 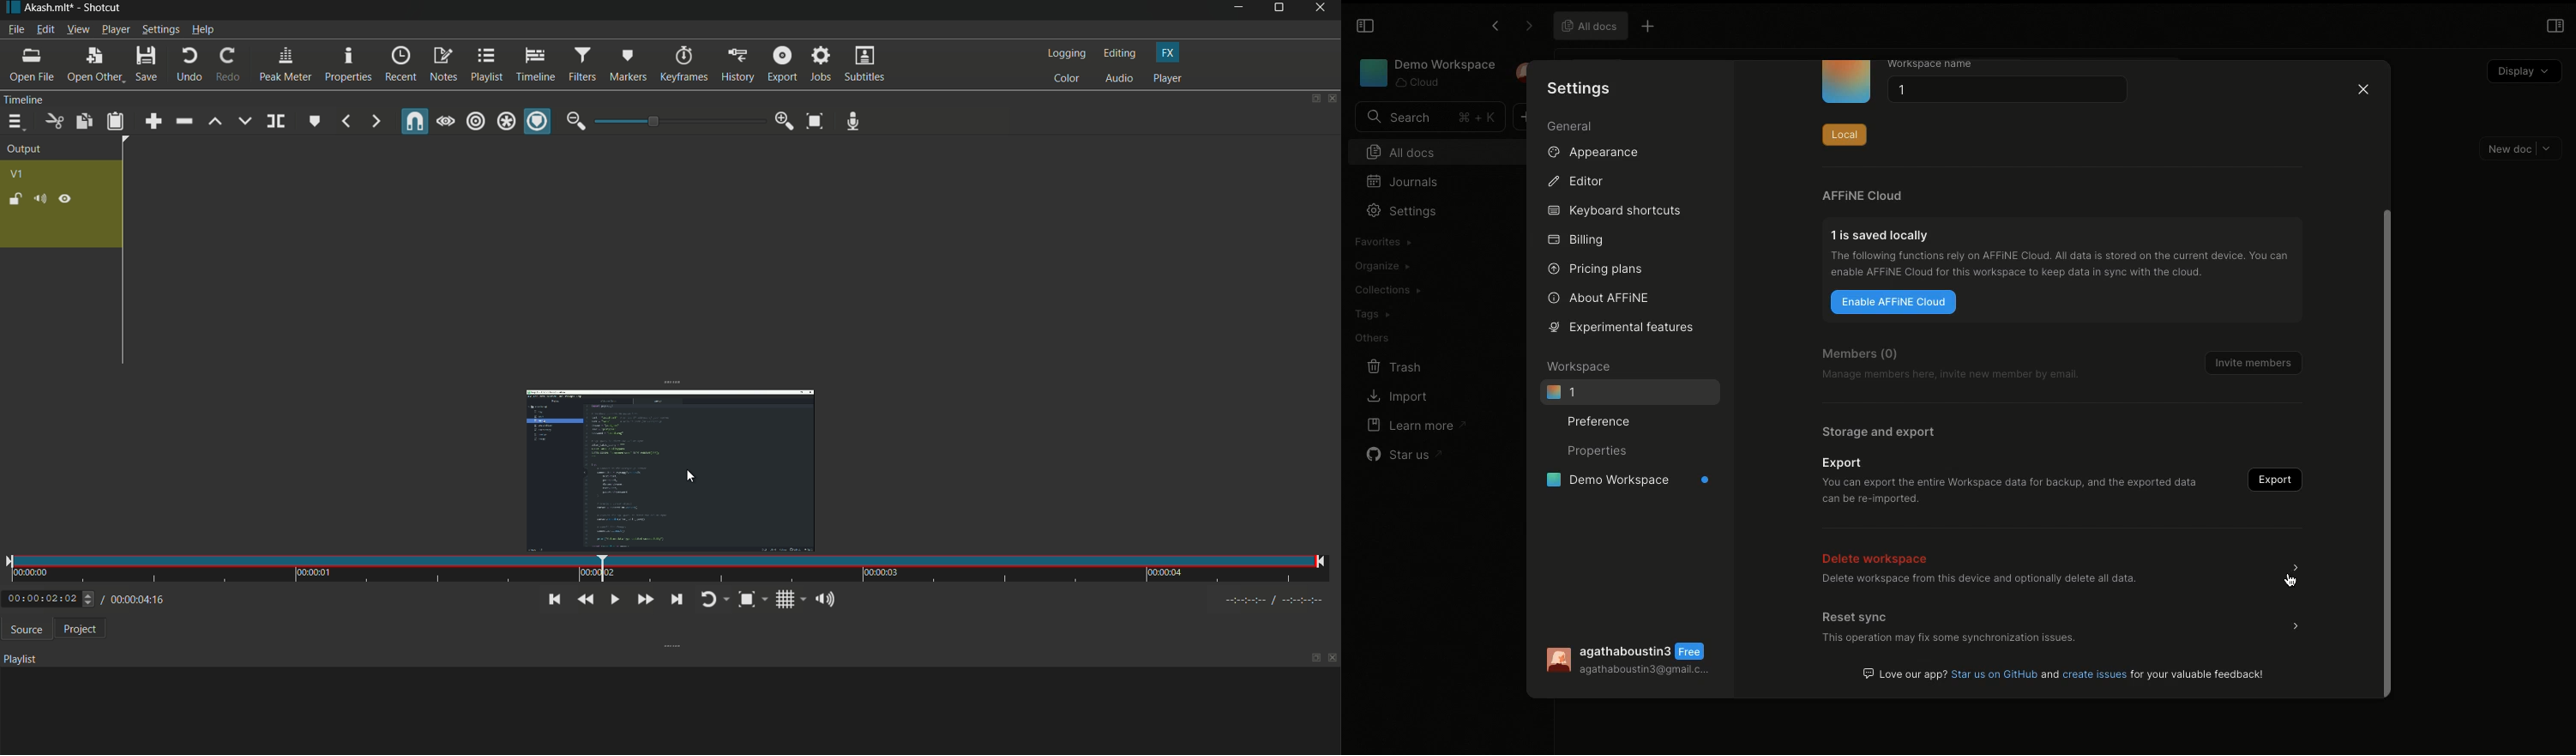 I want to click on peak meter, so click(x=284, y=64).